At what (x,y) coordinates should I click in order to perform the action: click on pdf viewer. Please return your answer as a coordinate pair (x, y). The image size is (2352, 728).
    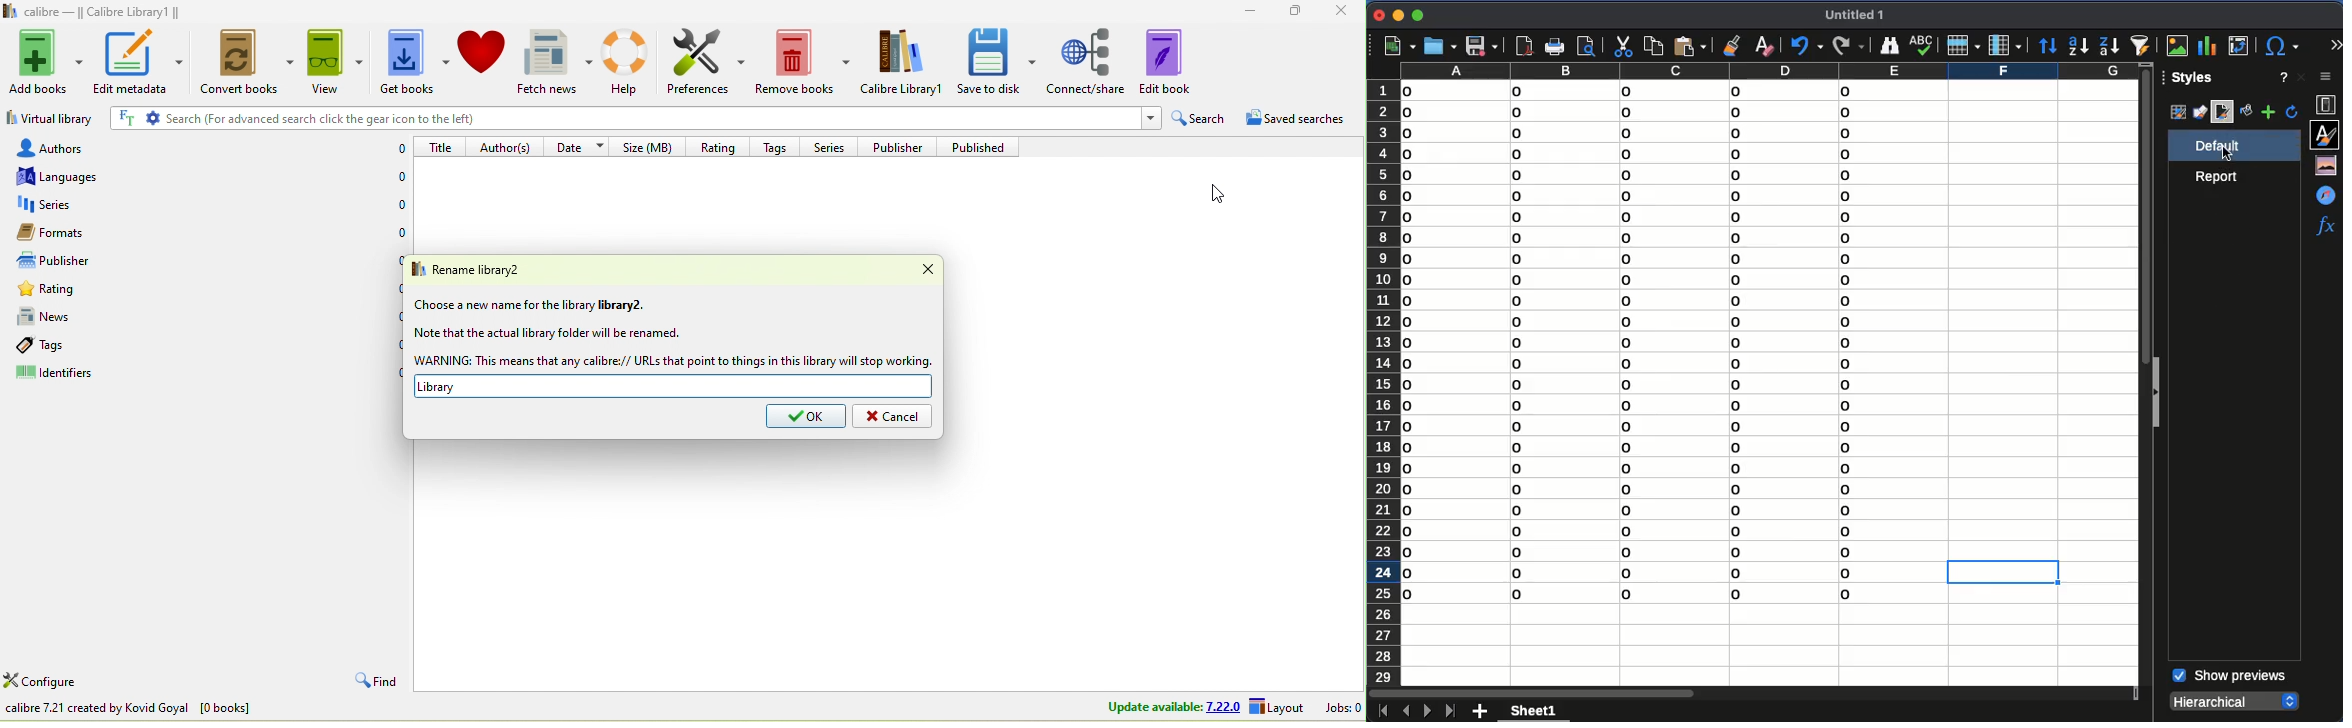
    Looking at the image, I should click on (1524, 46).